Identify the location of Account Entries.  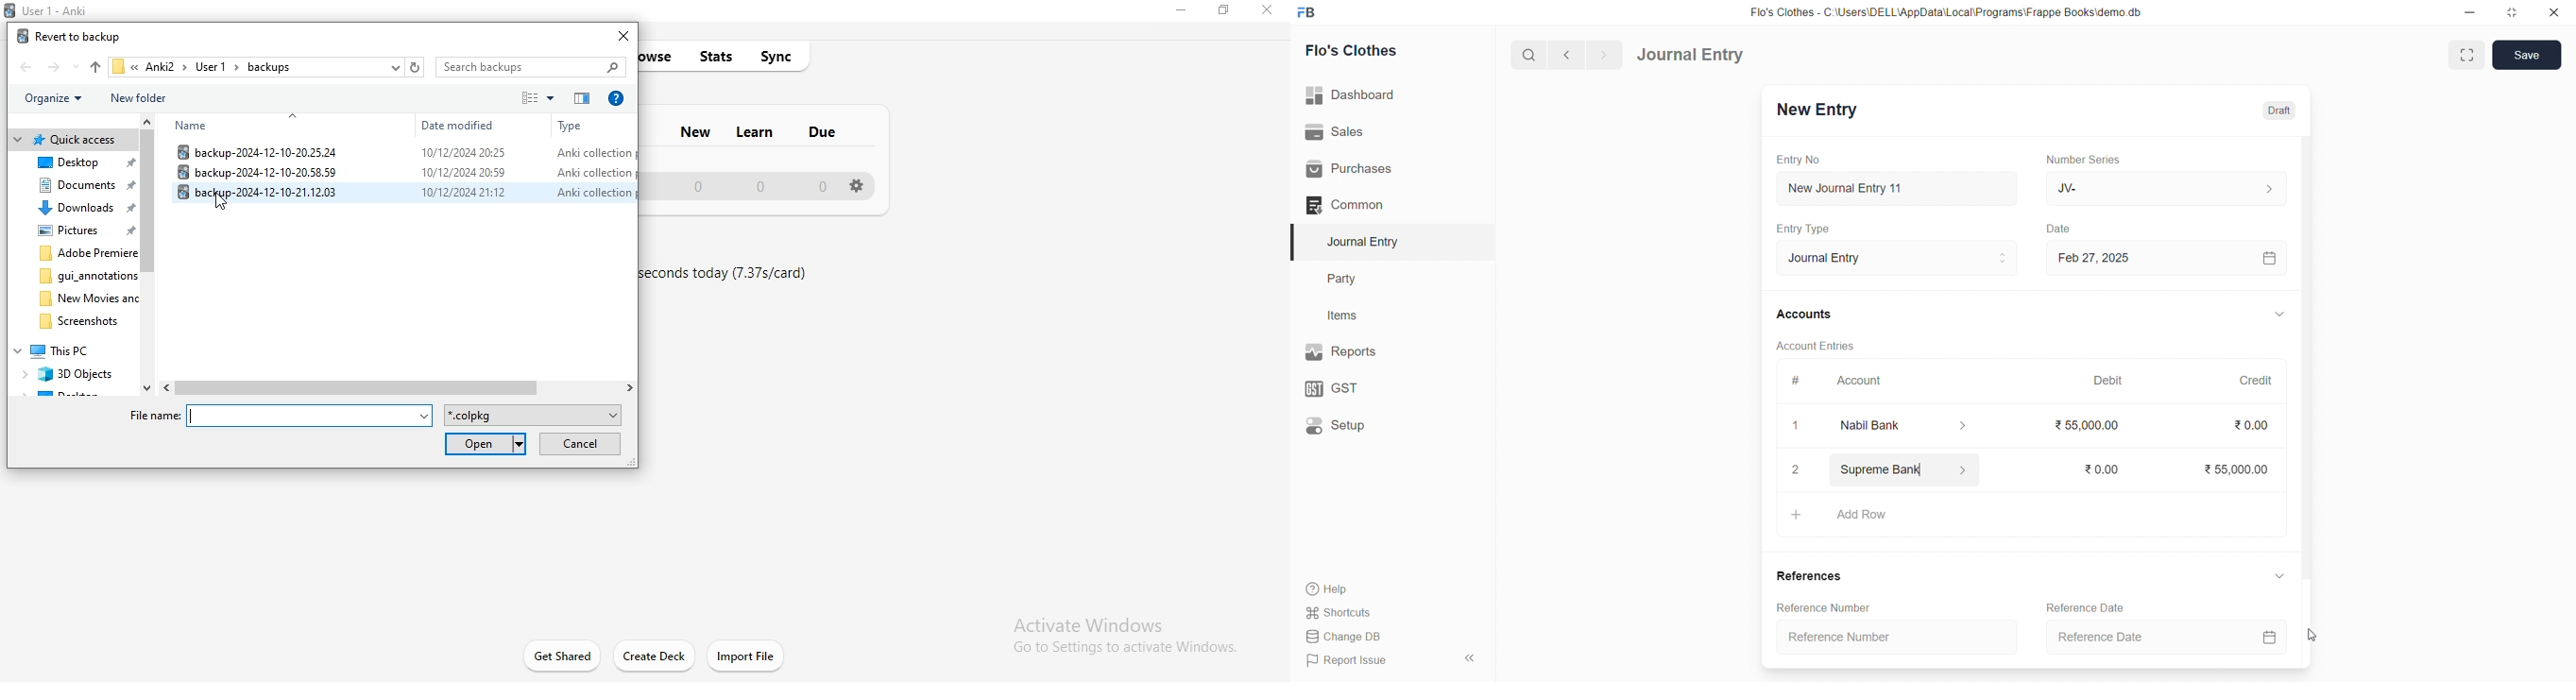
(1817, 344).